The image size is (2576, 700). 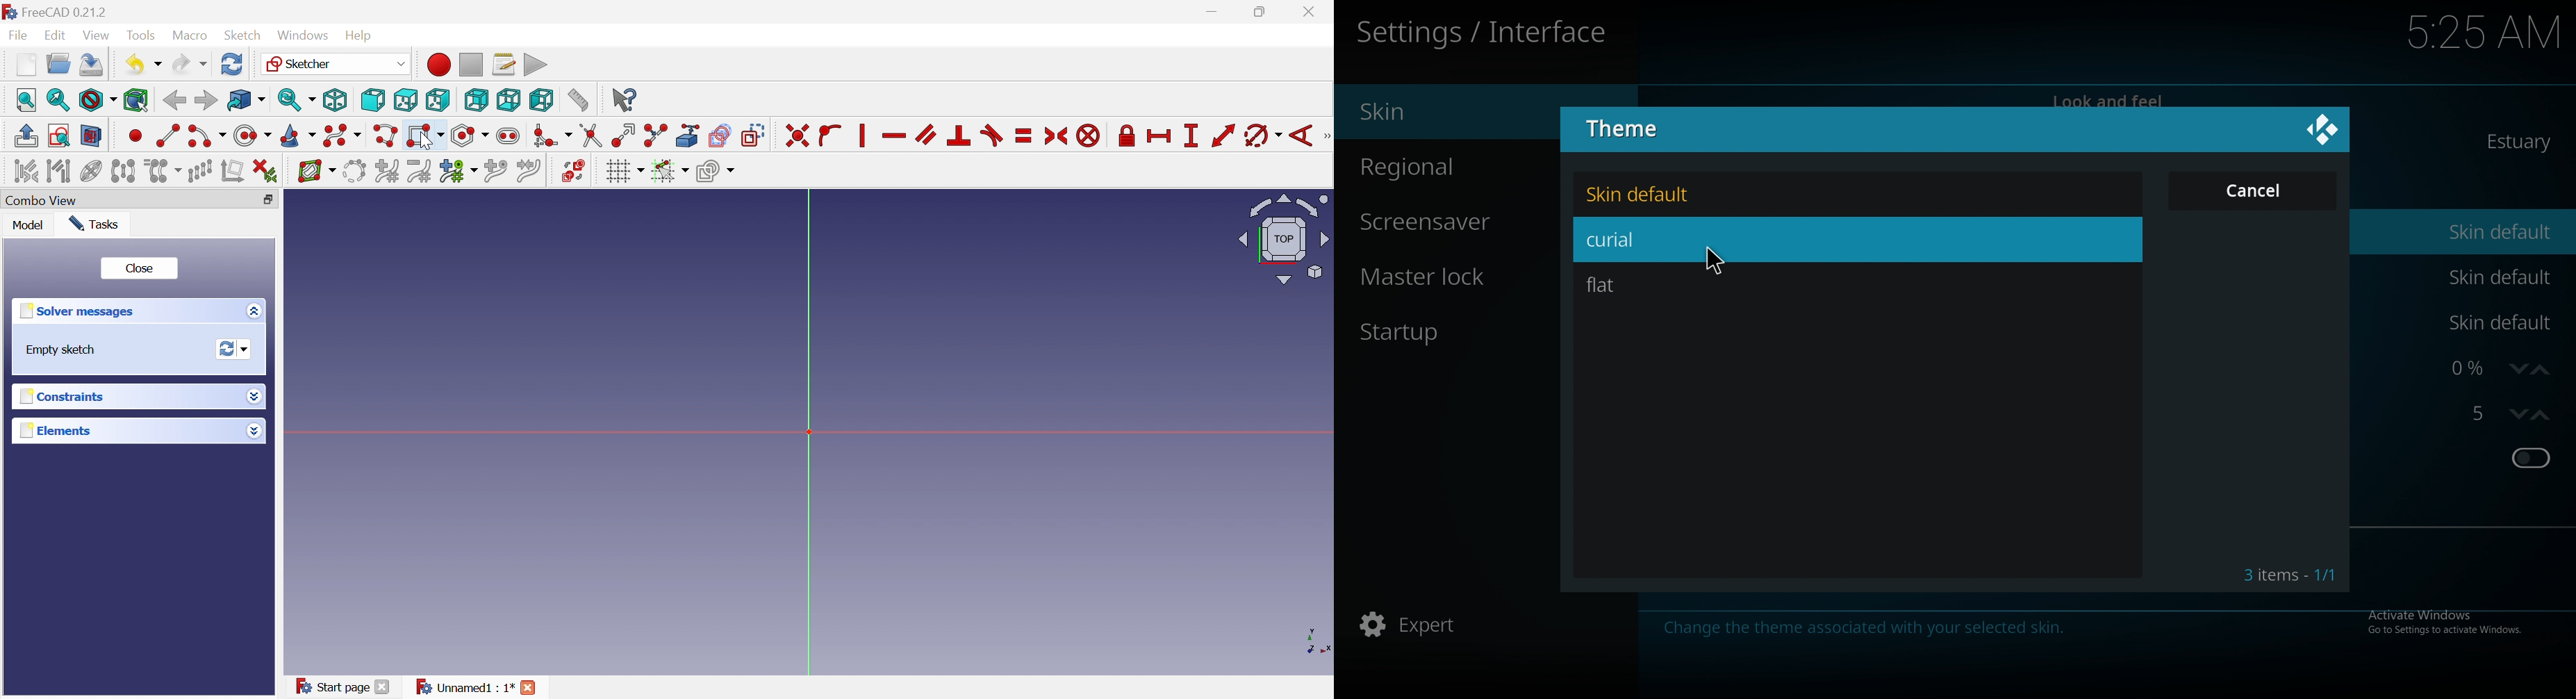 I want to click on toggle on/off, so click(x=2531, y=460).